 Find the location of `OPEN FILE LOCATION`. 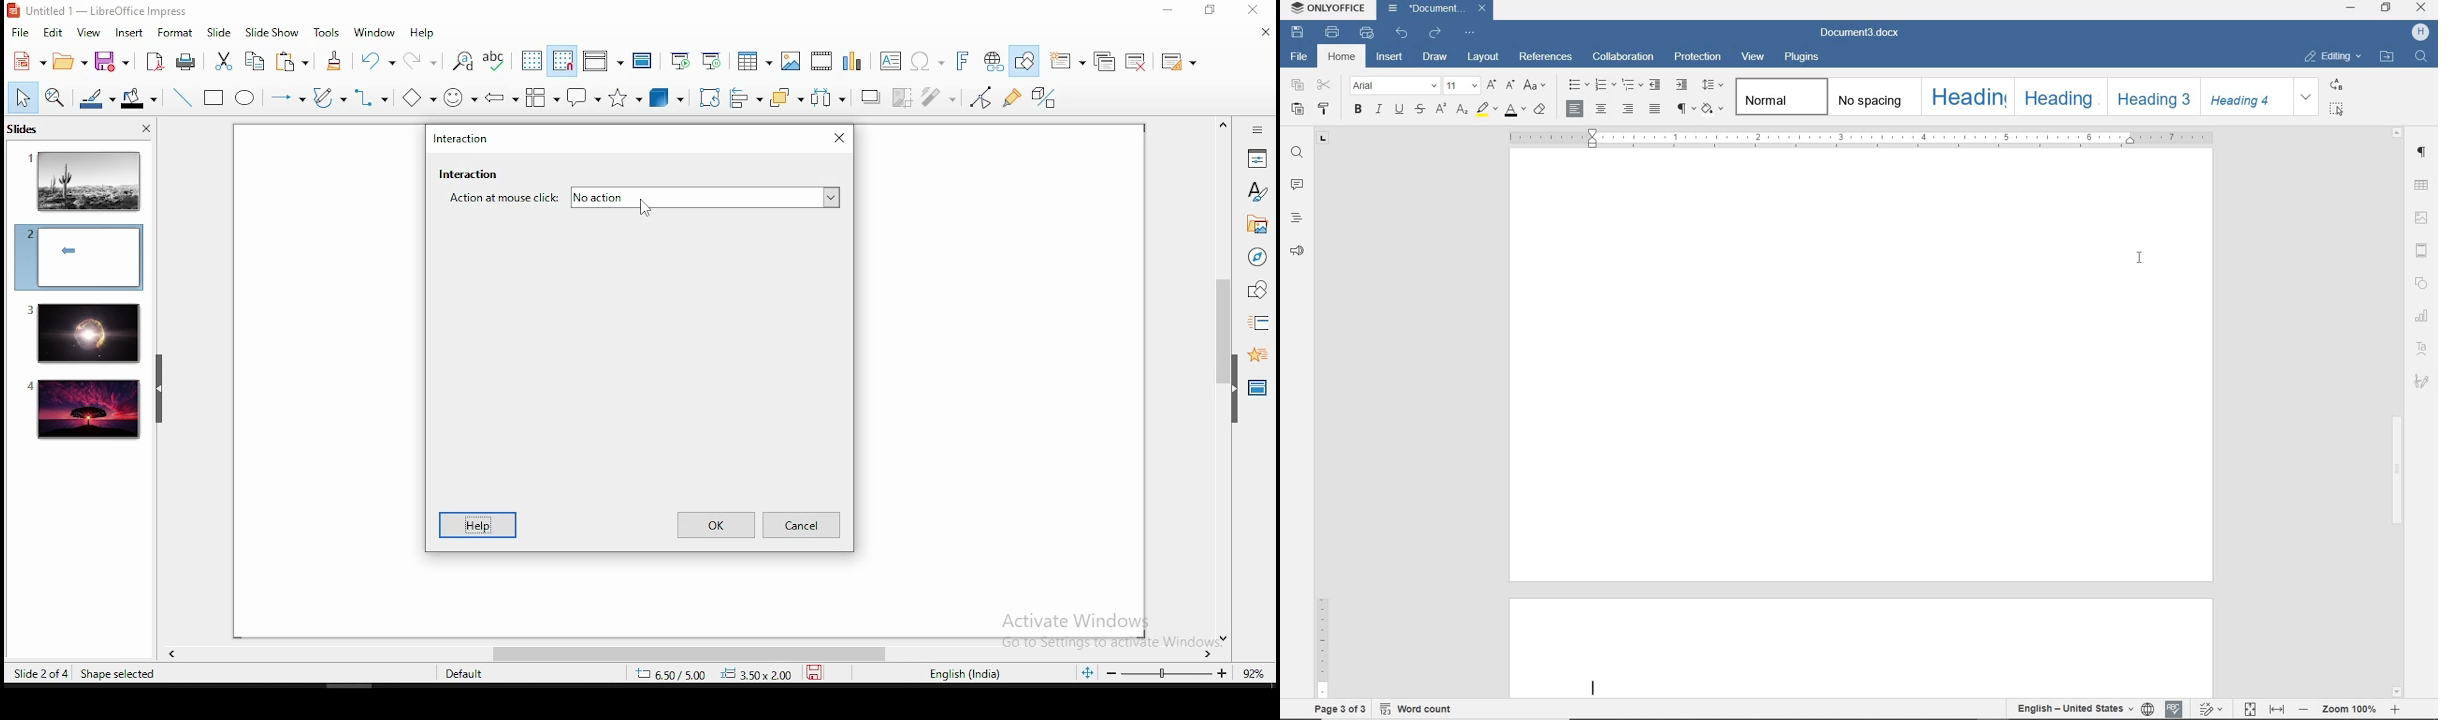

OPEN FILE LOCATION is located at coordinates (2388, 58).